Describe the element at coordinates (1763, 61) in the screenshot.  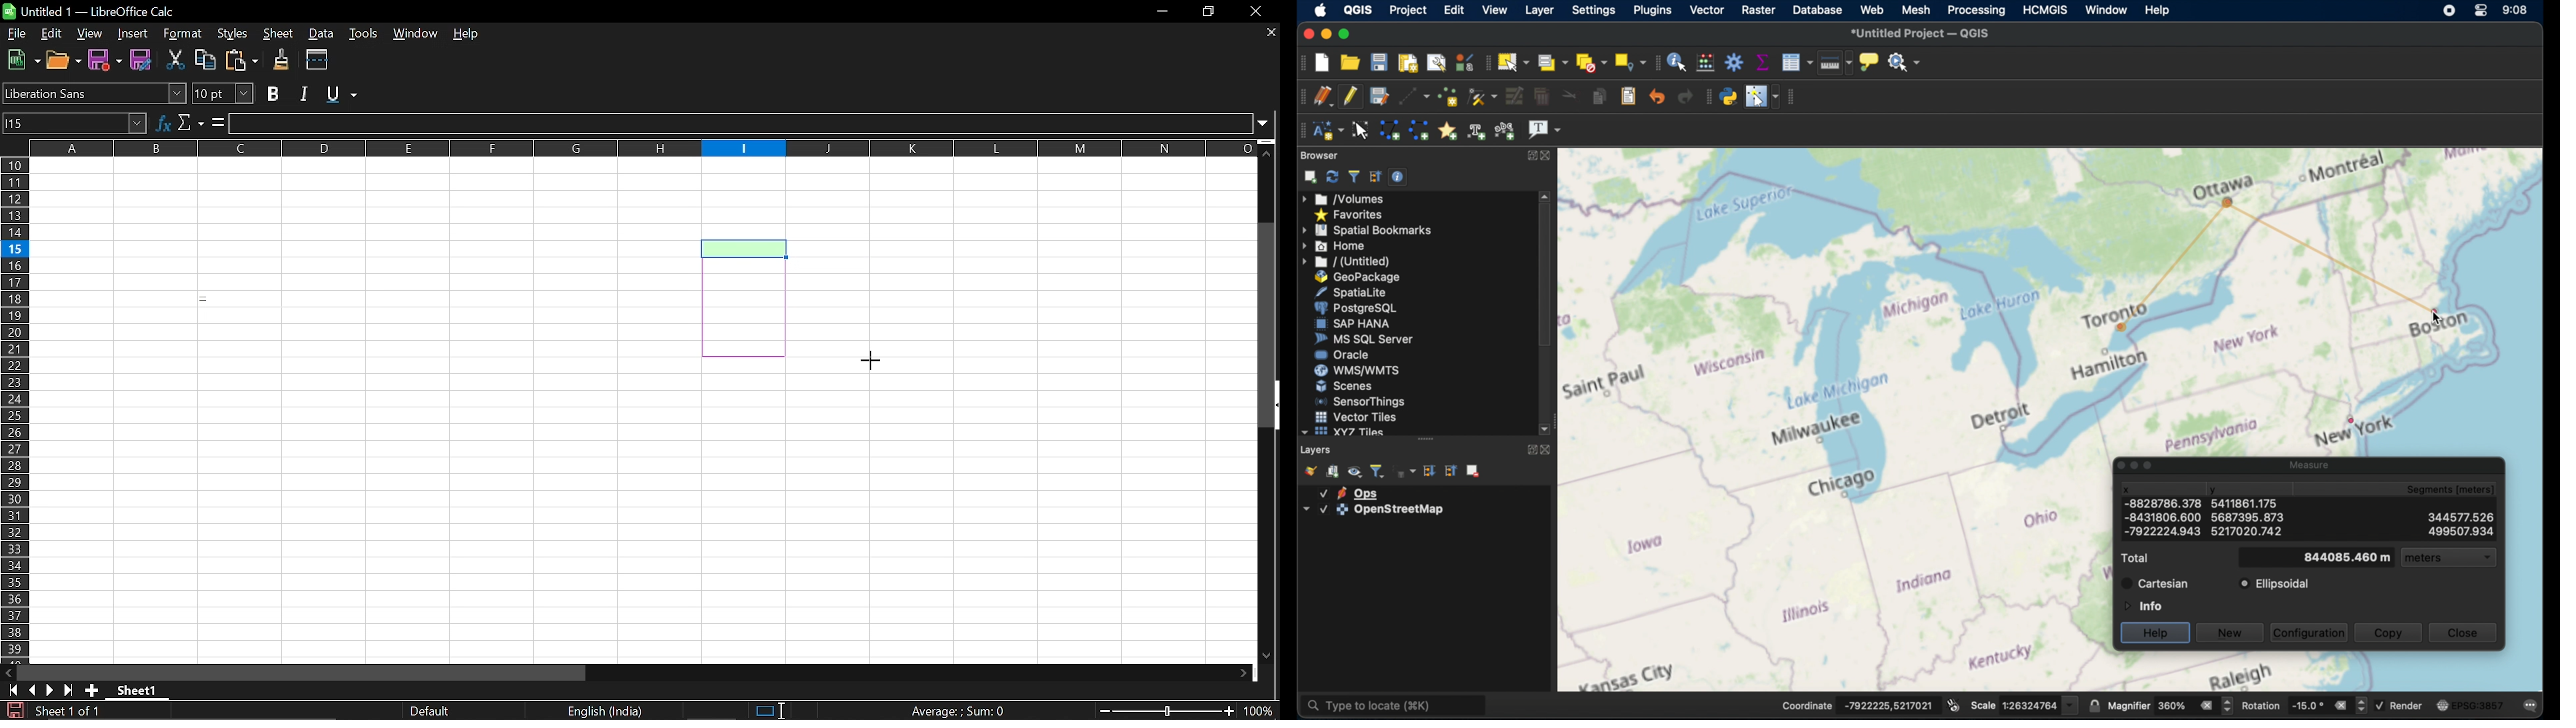
I see `show statistical summary` at that location.